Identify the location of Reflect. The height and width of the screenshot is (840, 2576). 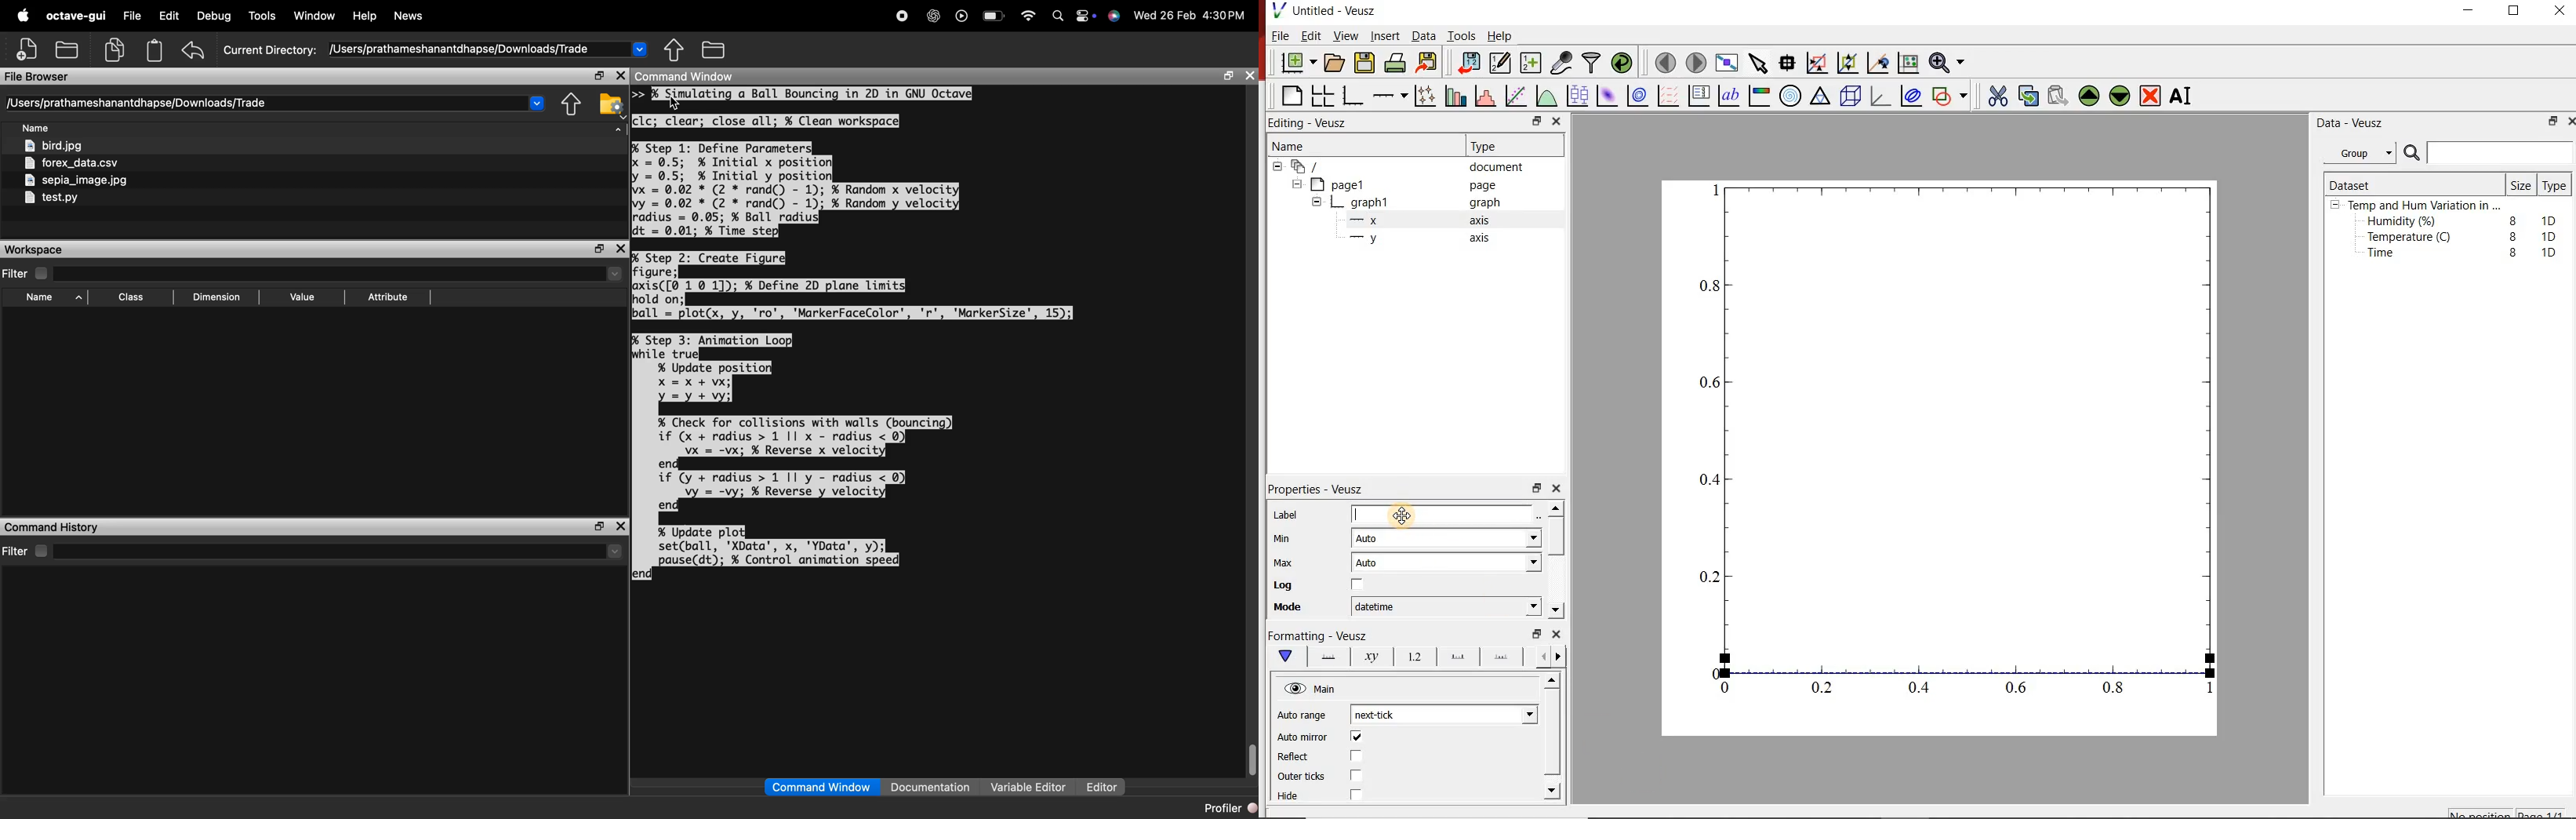
(1326, 757).